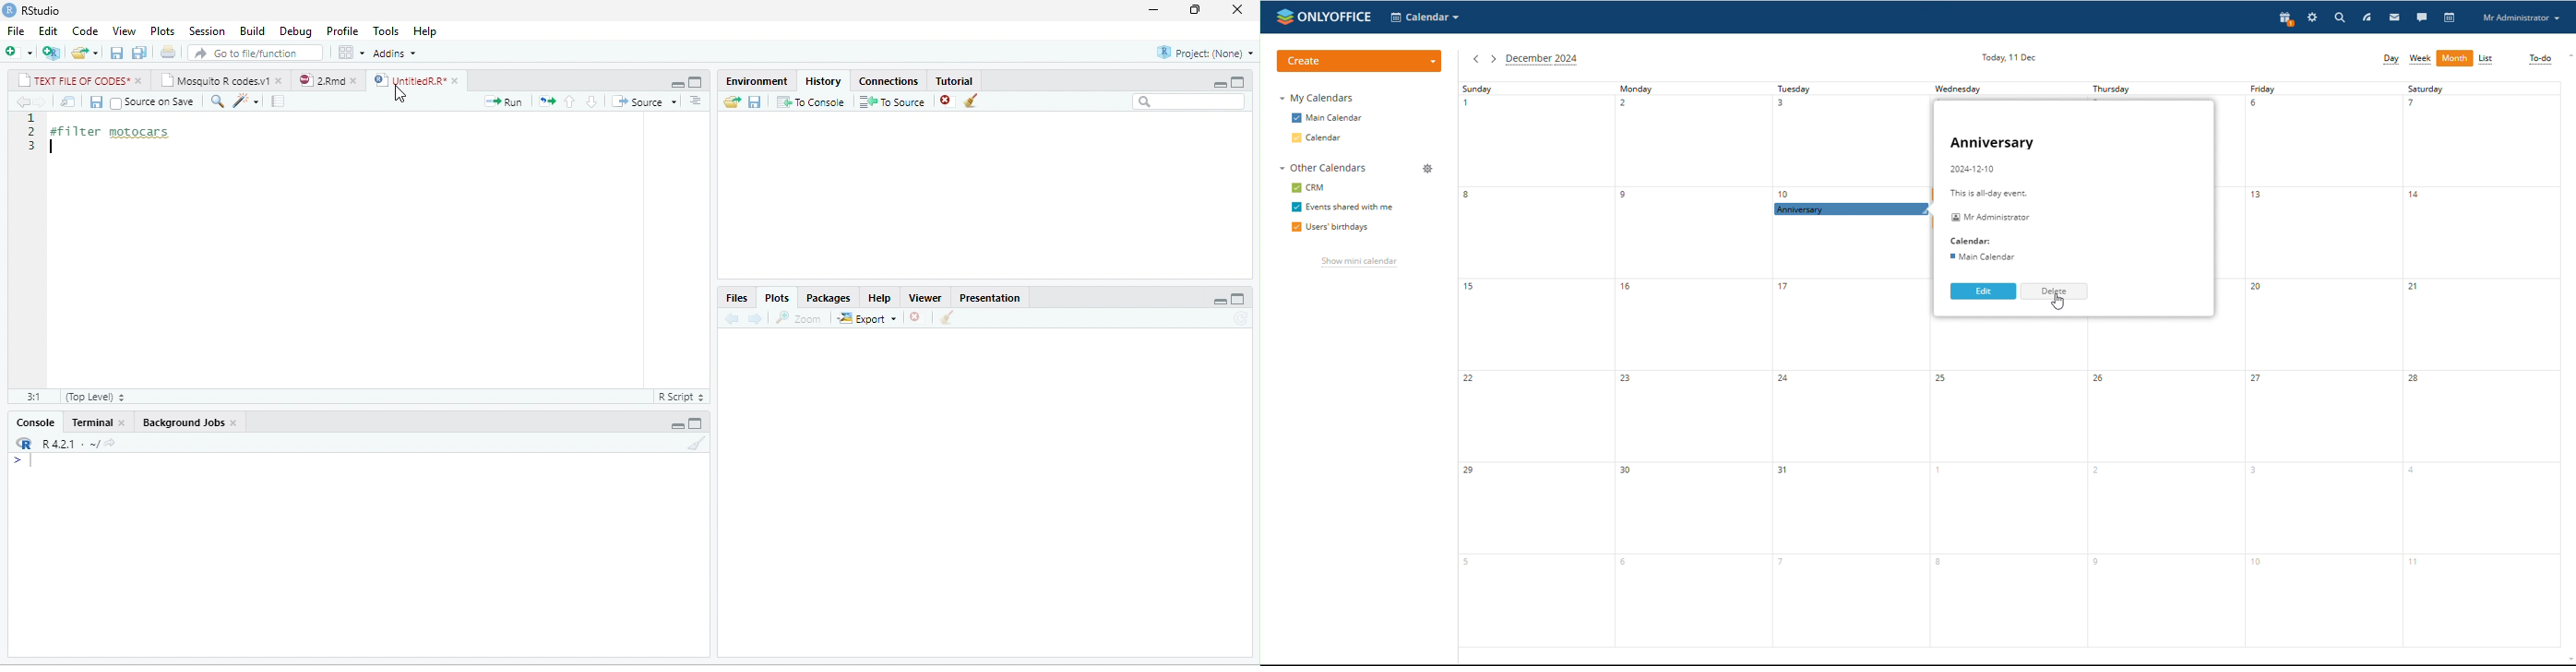  What do you see at coordinates (1359, 61) in the screenshot?
I see `create` at bounding box center [1359, 61].